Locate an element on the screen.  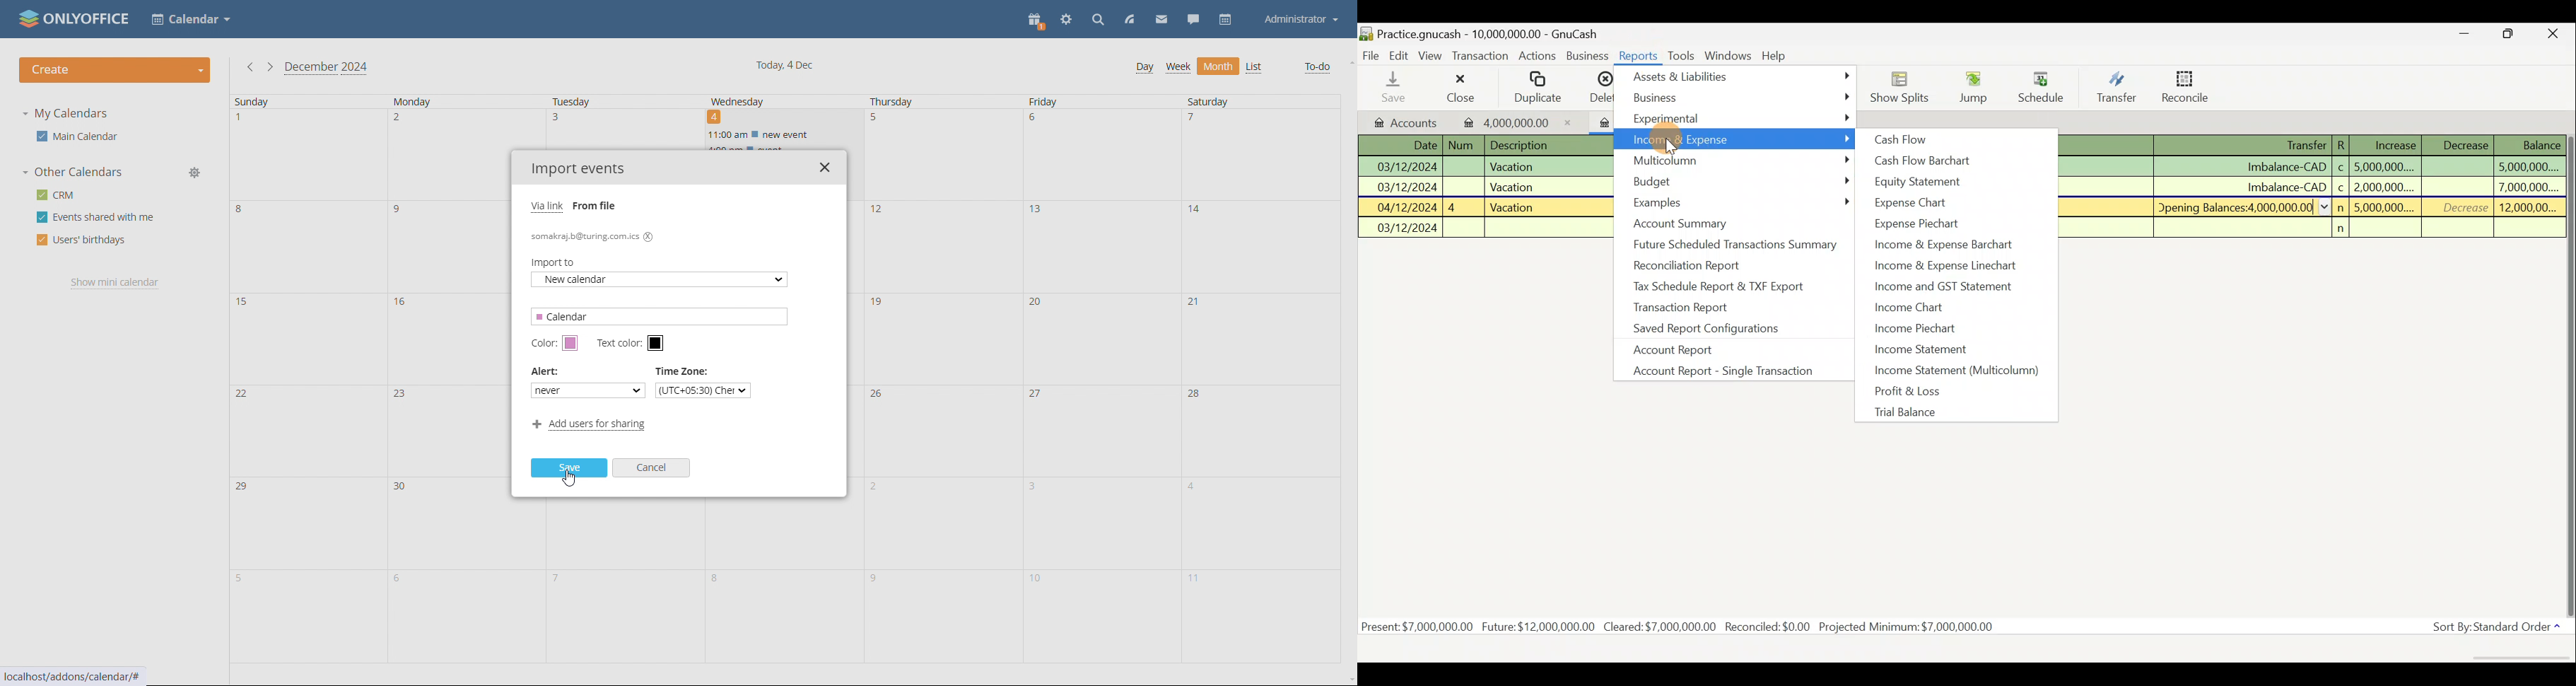
Balance is located at coordinates (2541, 145).